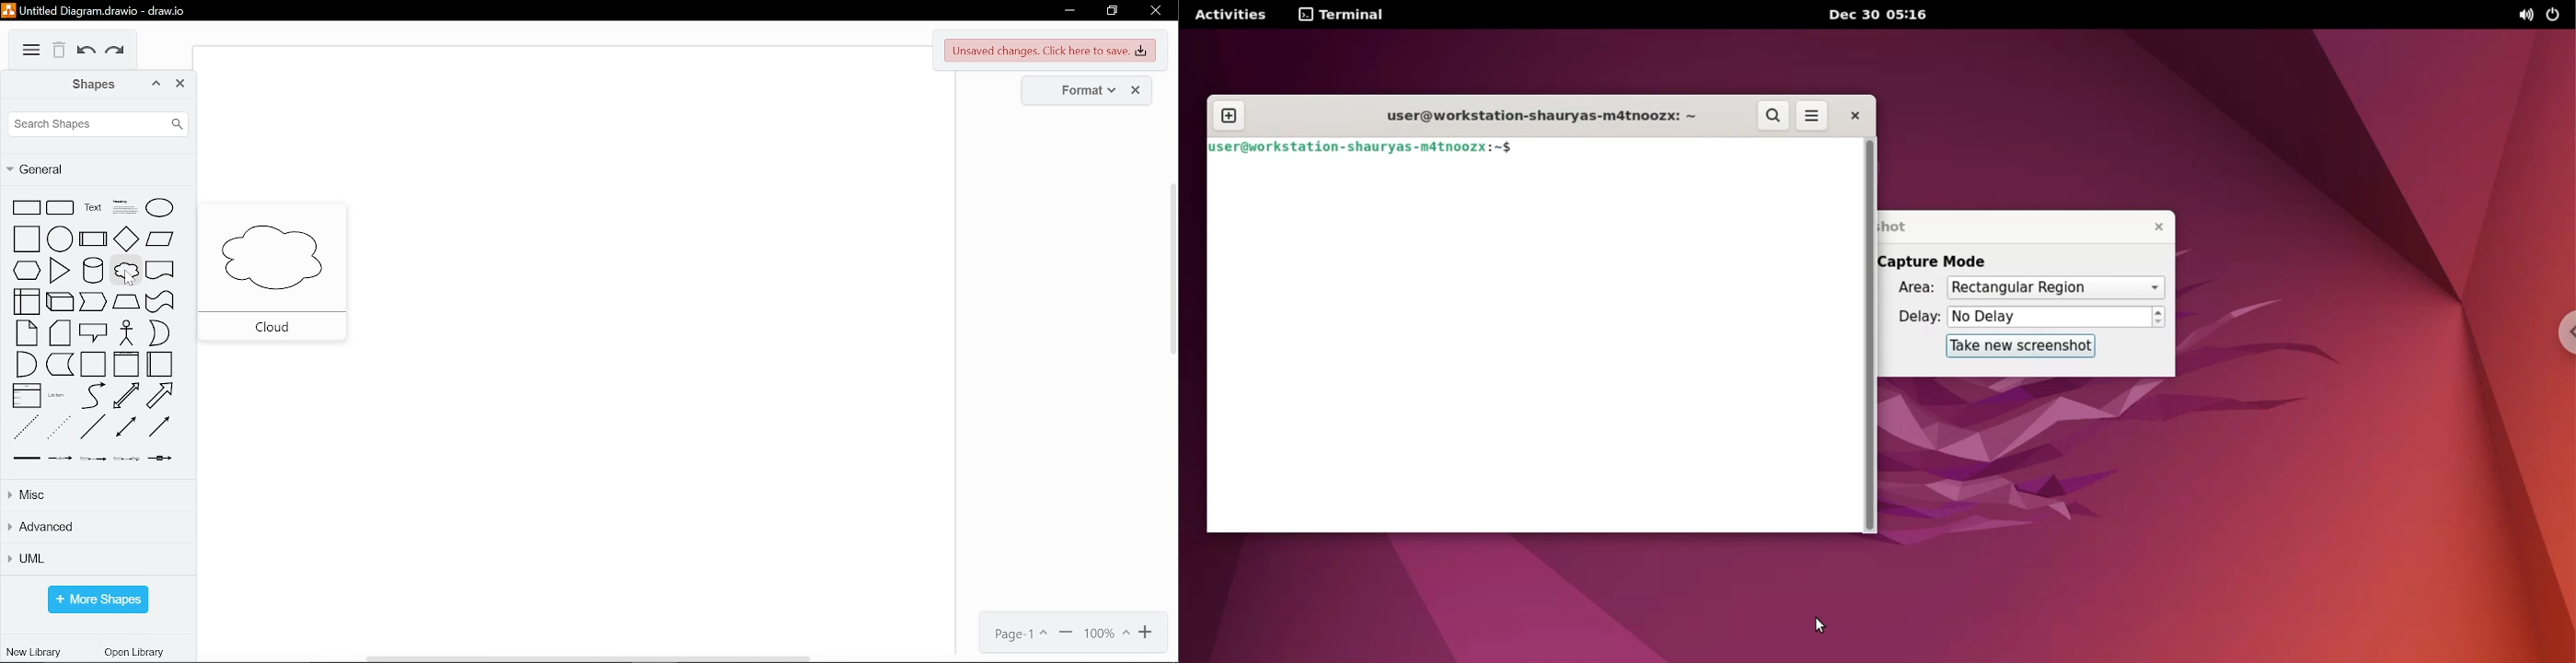 This screenshot has height=672, width=2576. Describe the element at coordinates (127, 459) in the screenshot. I see `connector with three label` at that location.